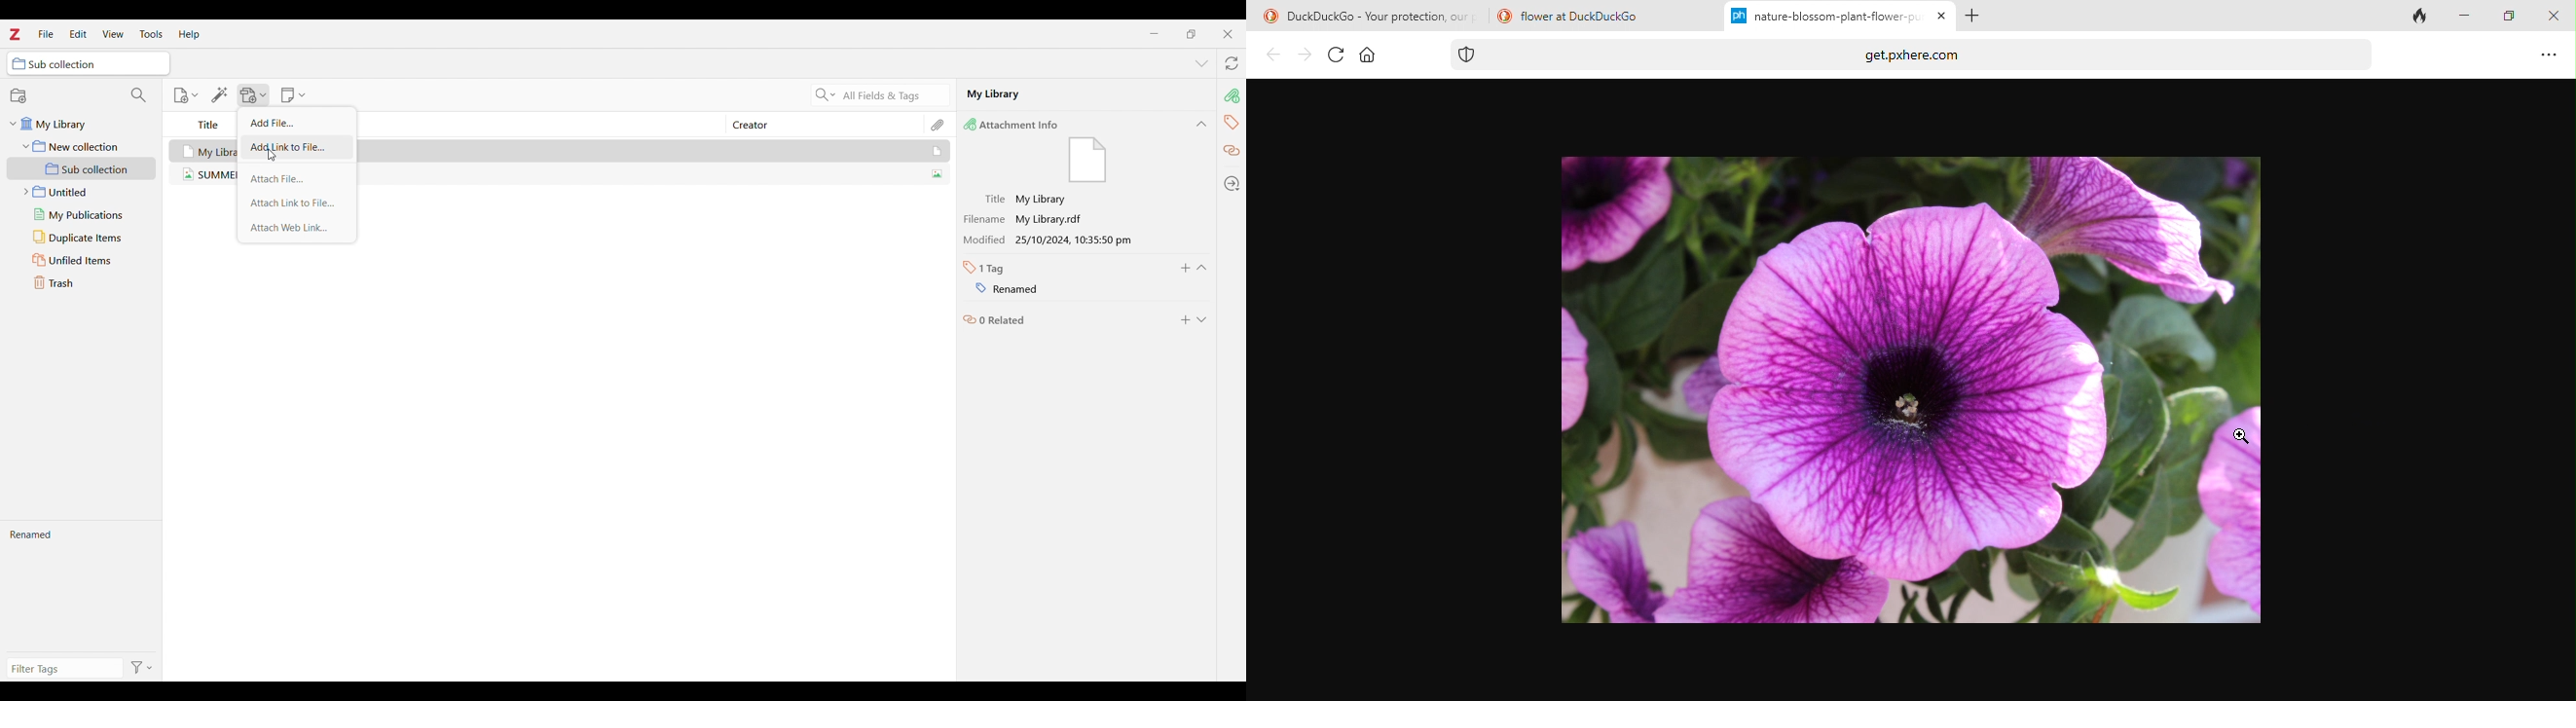 This screenshot has width=2576, height=728. I want to click on Attach web link, so click(297, 228).